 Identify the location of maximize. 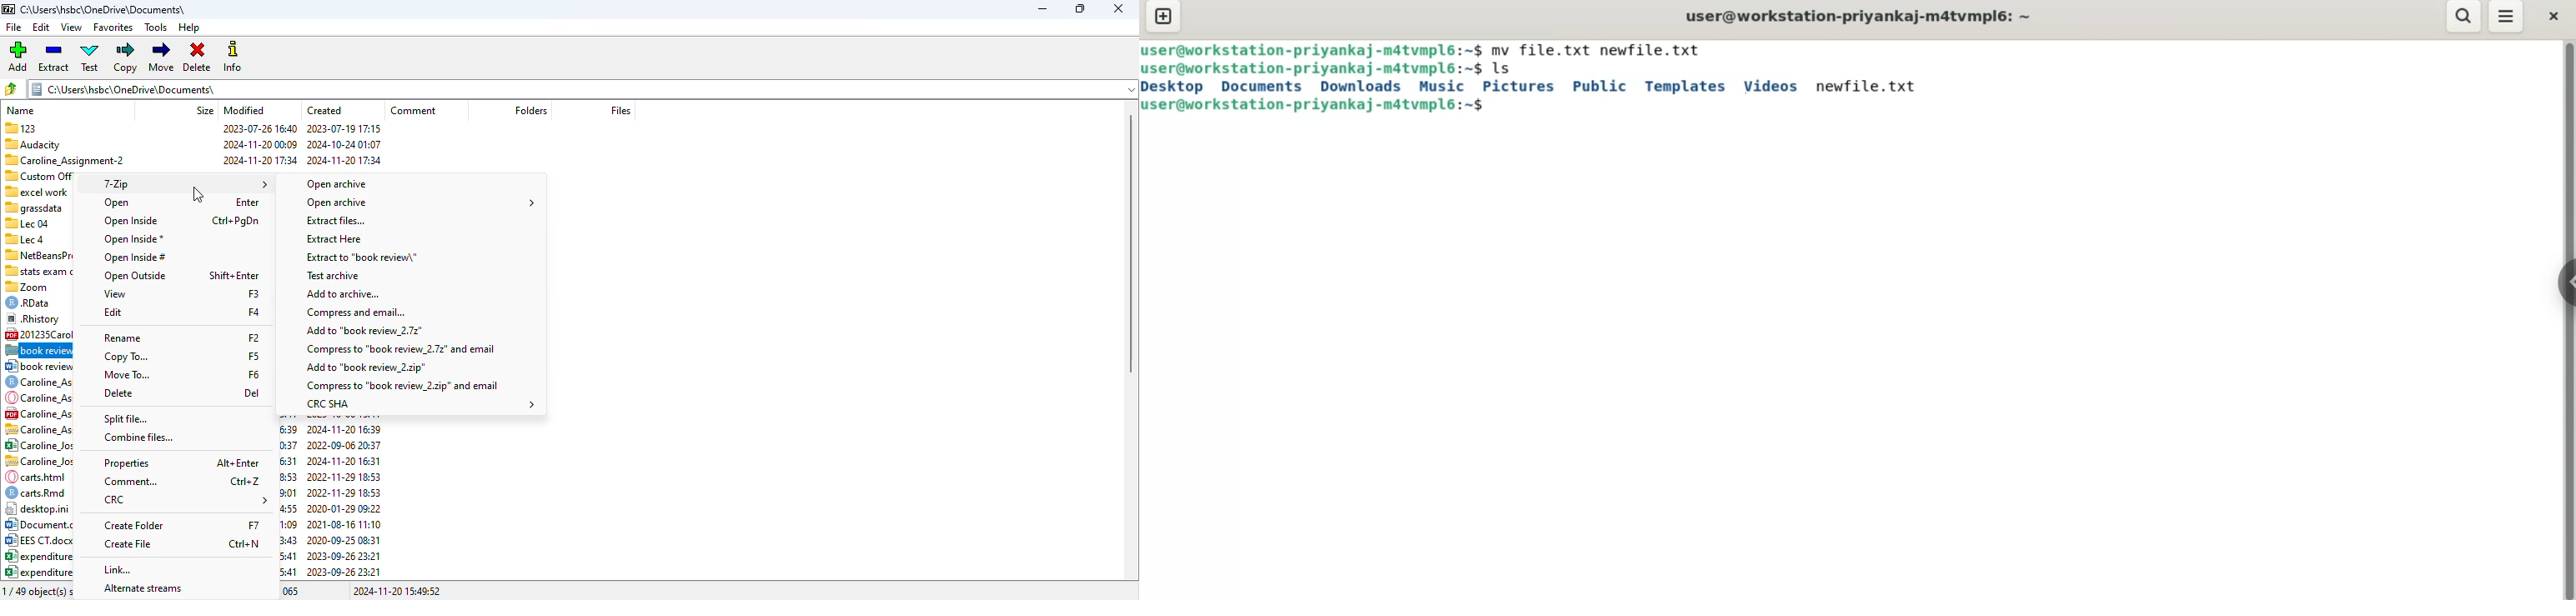
(1079, 9).